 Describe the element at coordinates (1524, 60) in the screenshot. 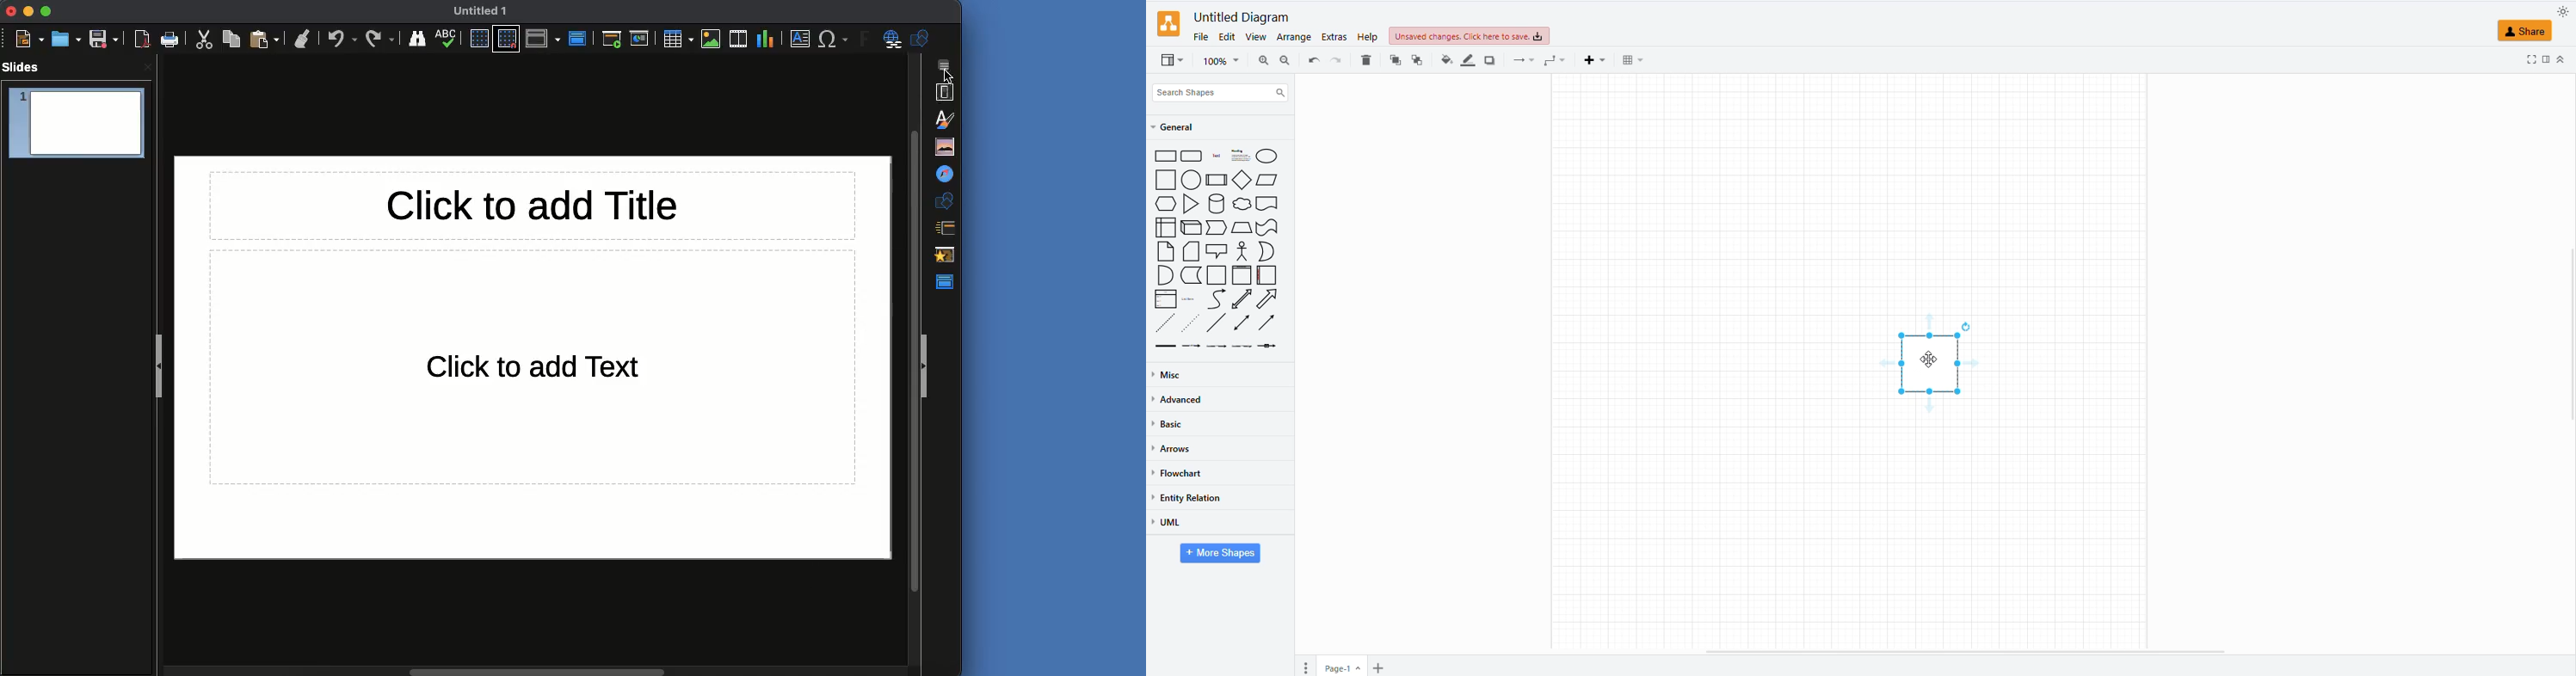

I see `connectors` at that location.